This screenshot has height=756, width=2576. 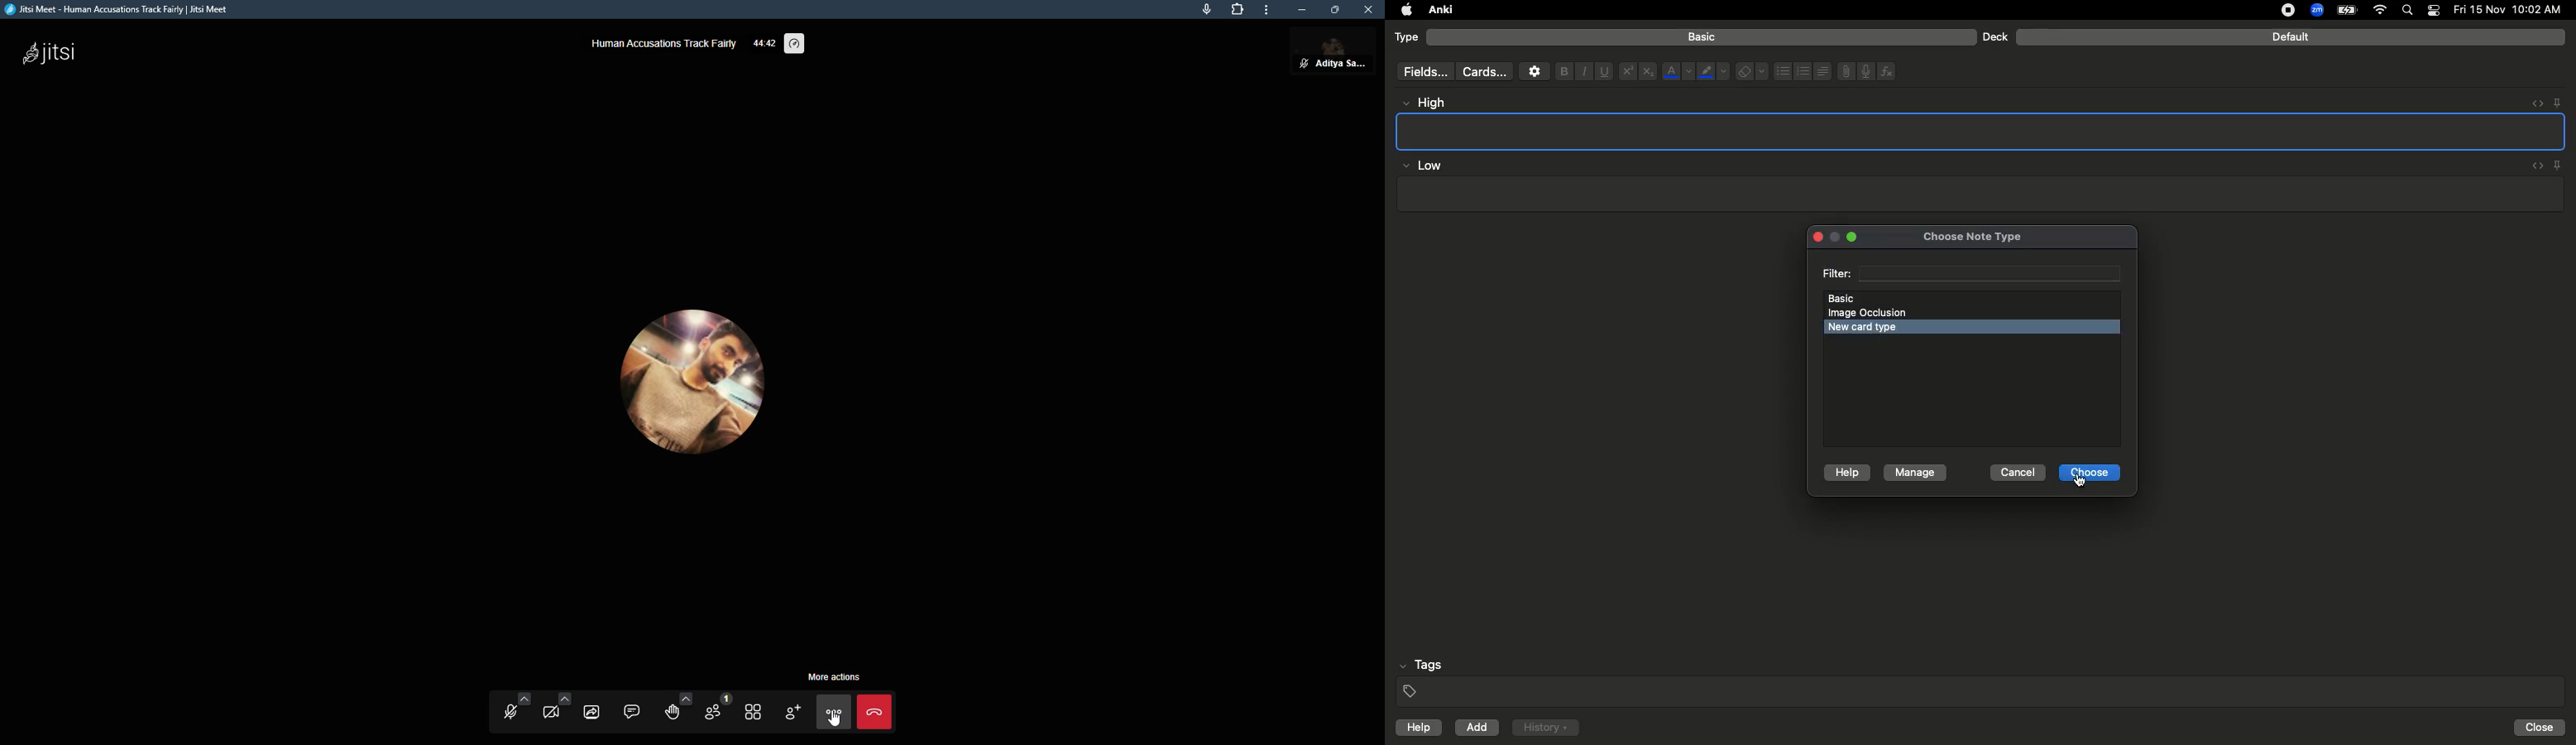 I want to click on apple logo, so click(x=1402, y=10).